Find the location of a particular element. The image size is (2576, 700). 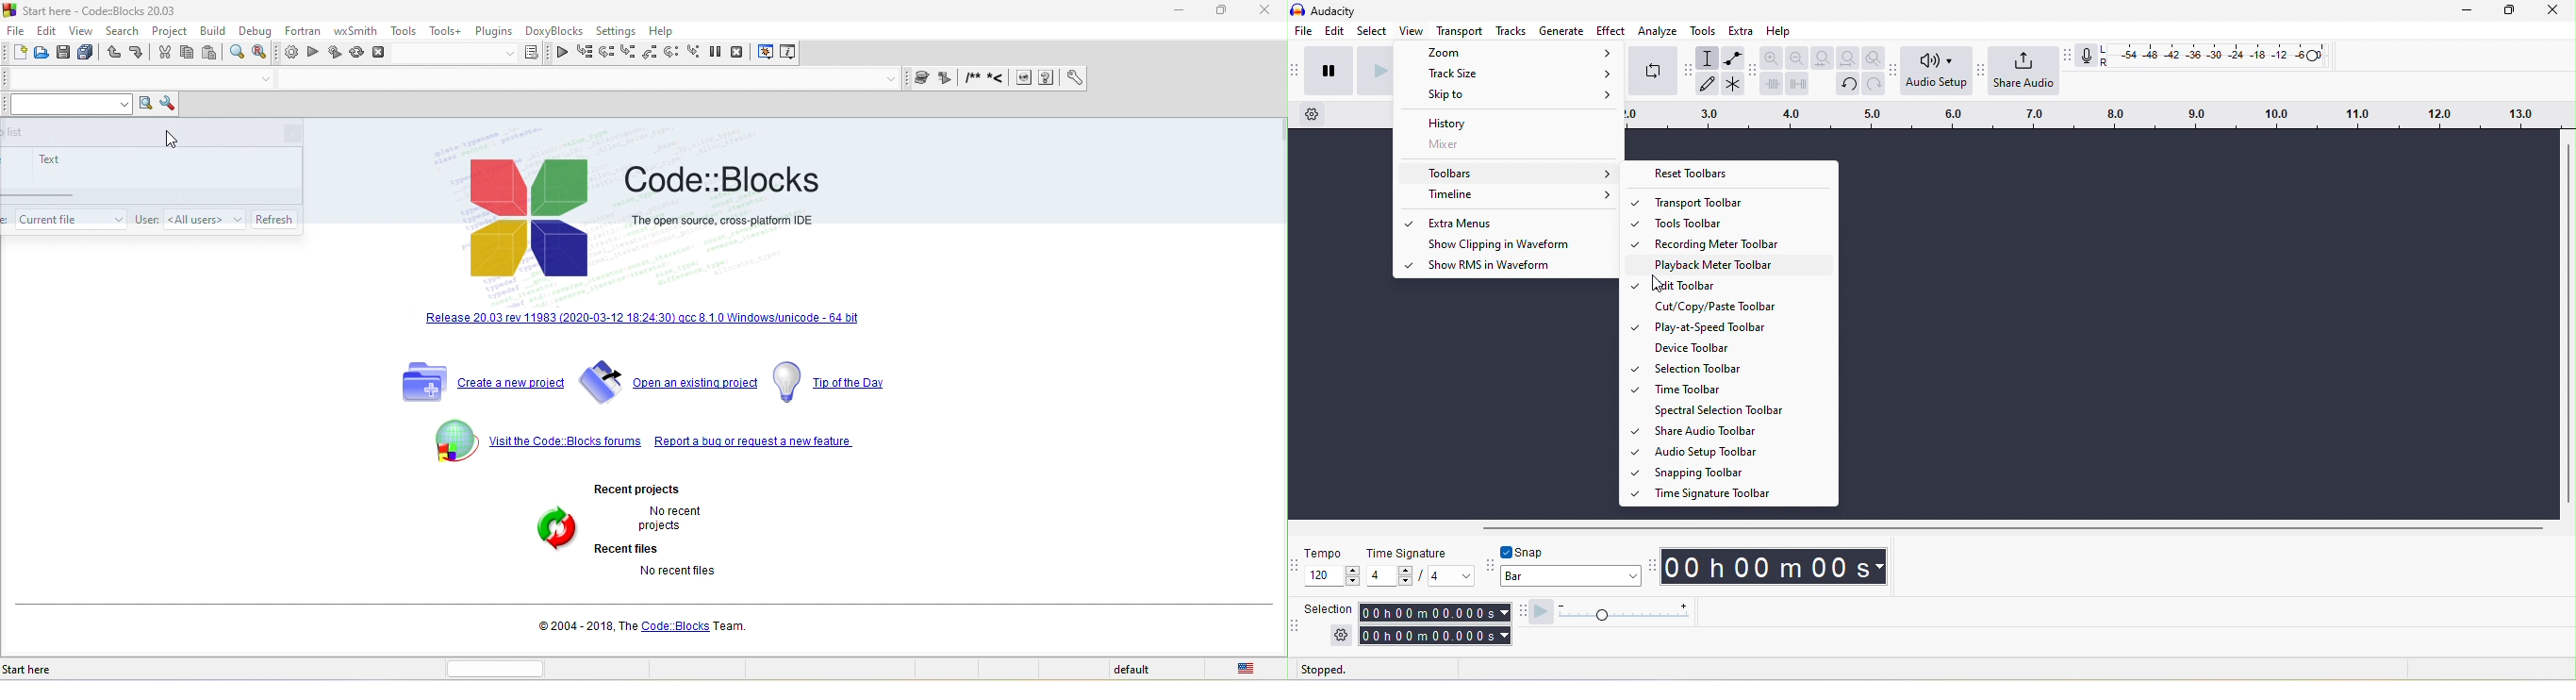

tools is located at coordinates (404, 31).